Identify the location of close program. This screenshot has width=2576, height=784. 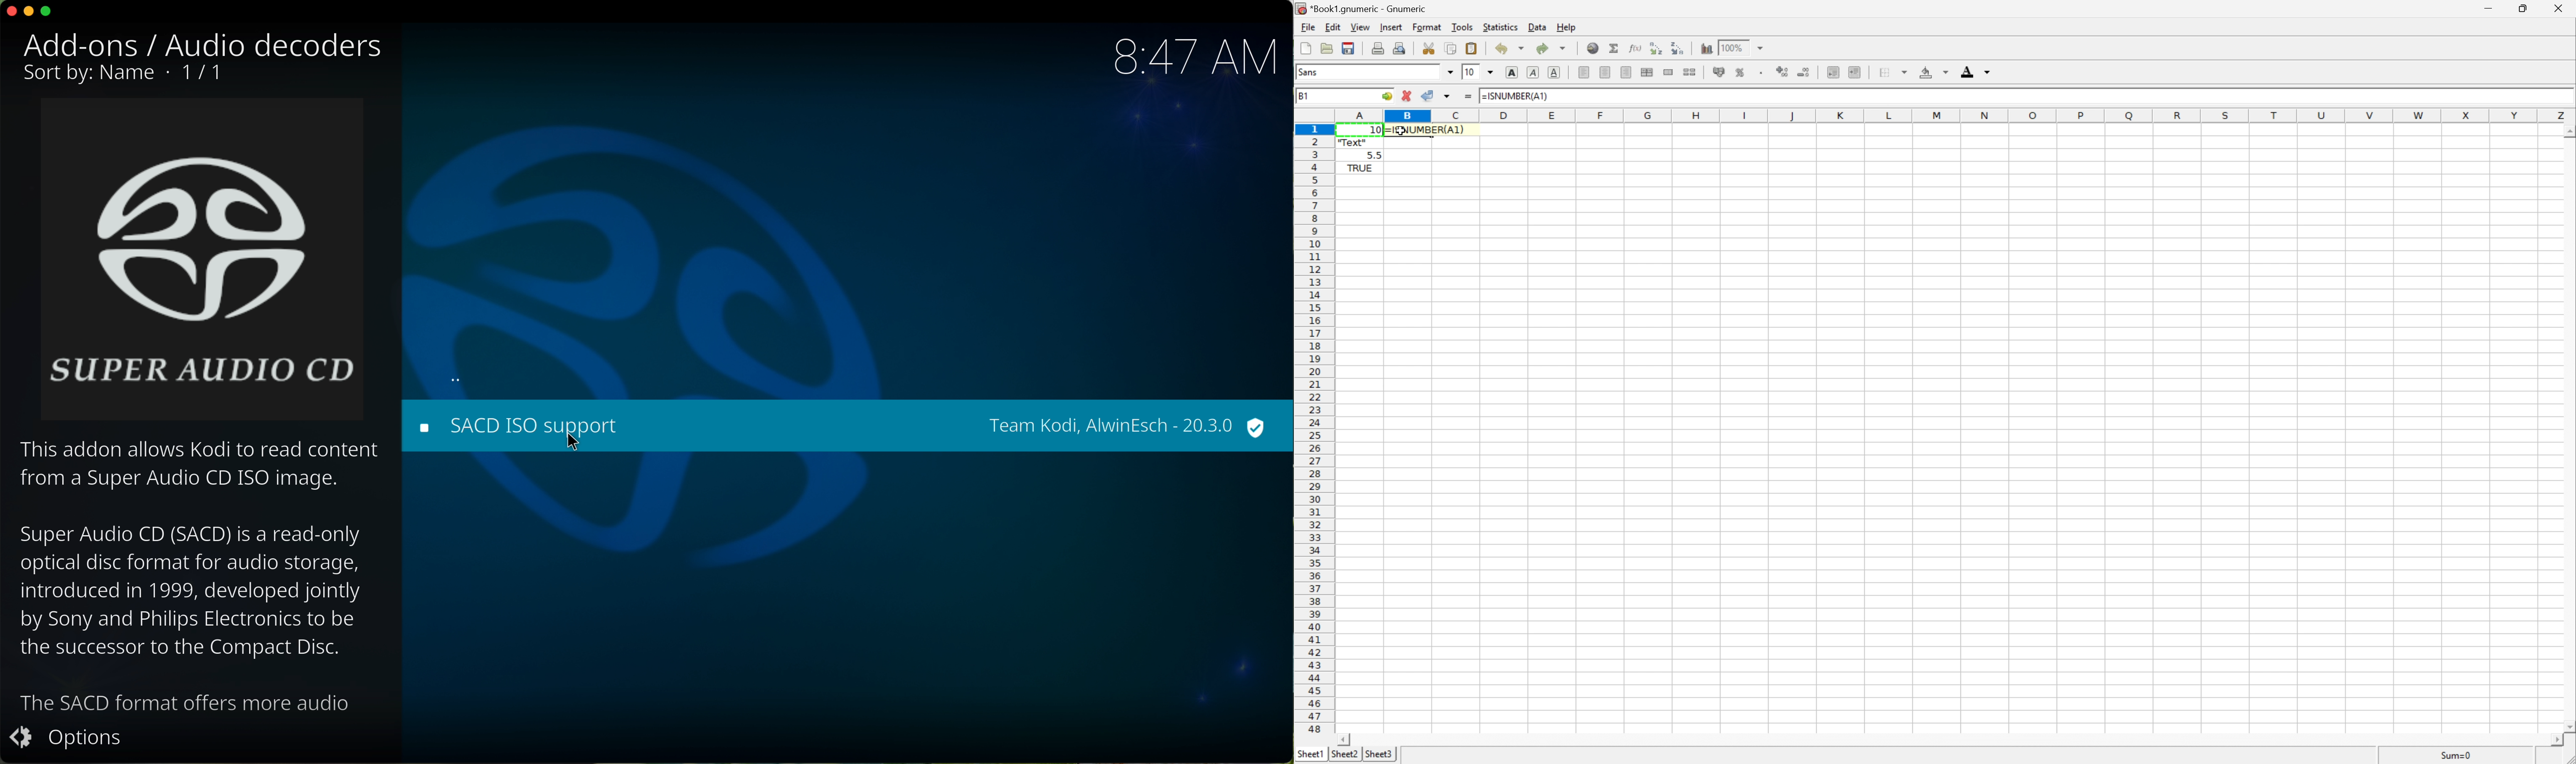
(10, 12).